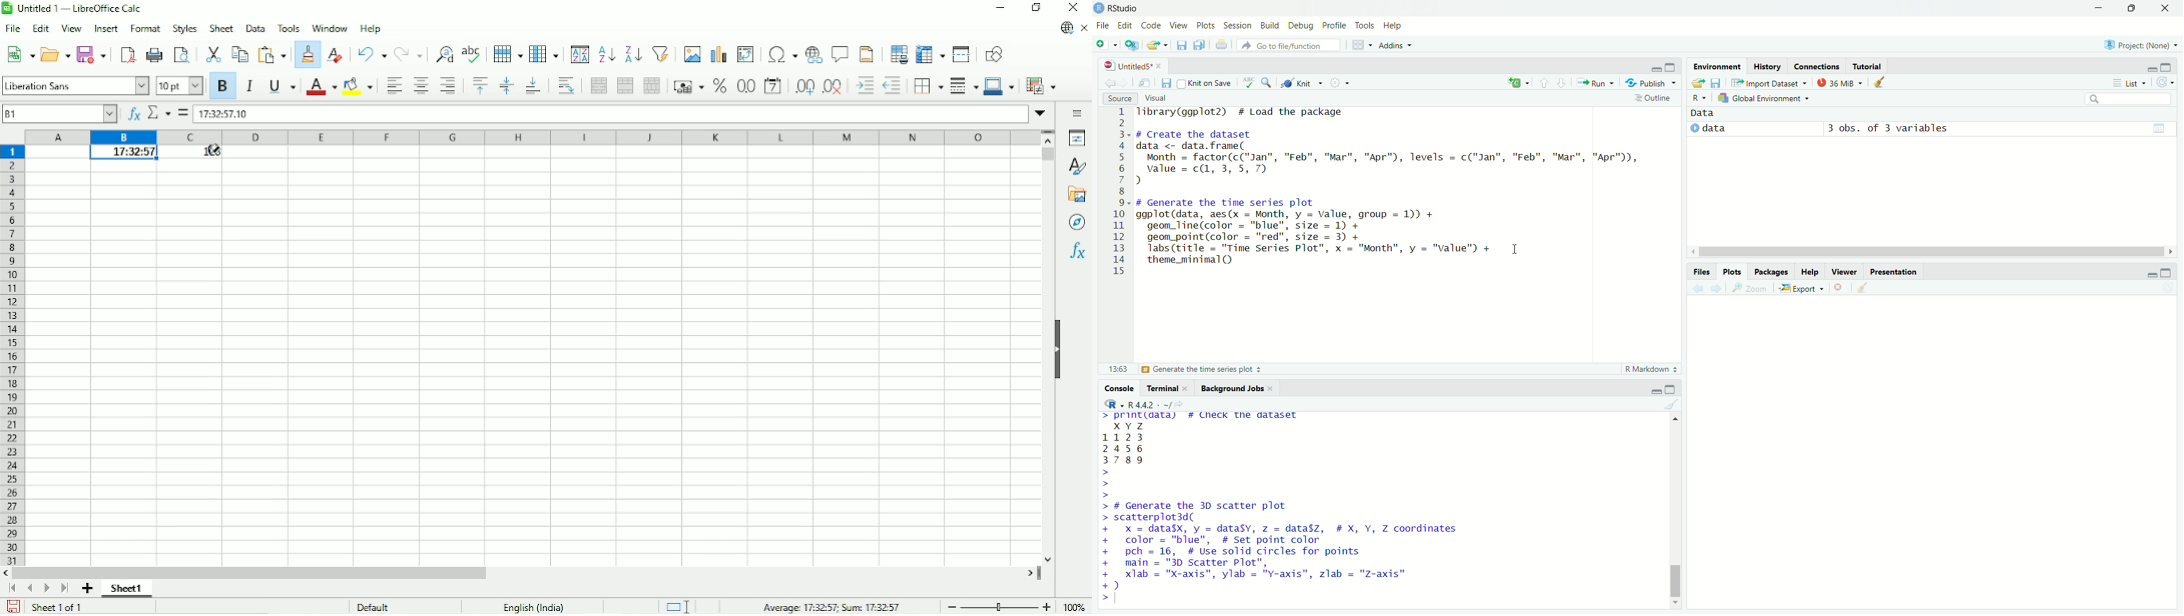  Describe the element at coordinates (1269, 26) in the screenshot. I see `Build` at that location.